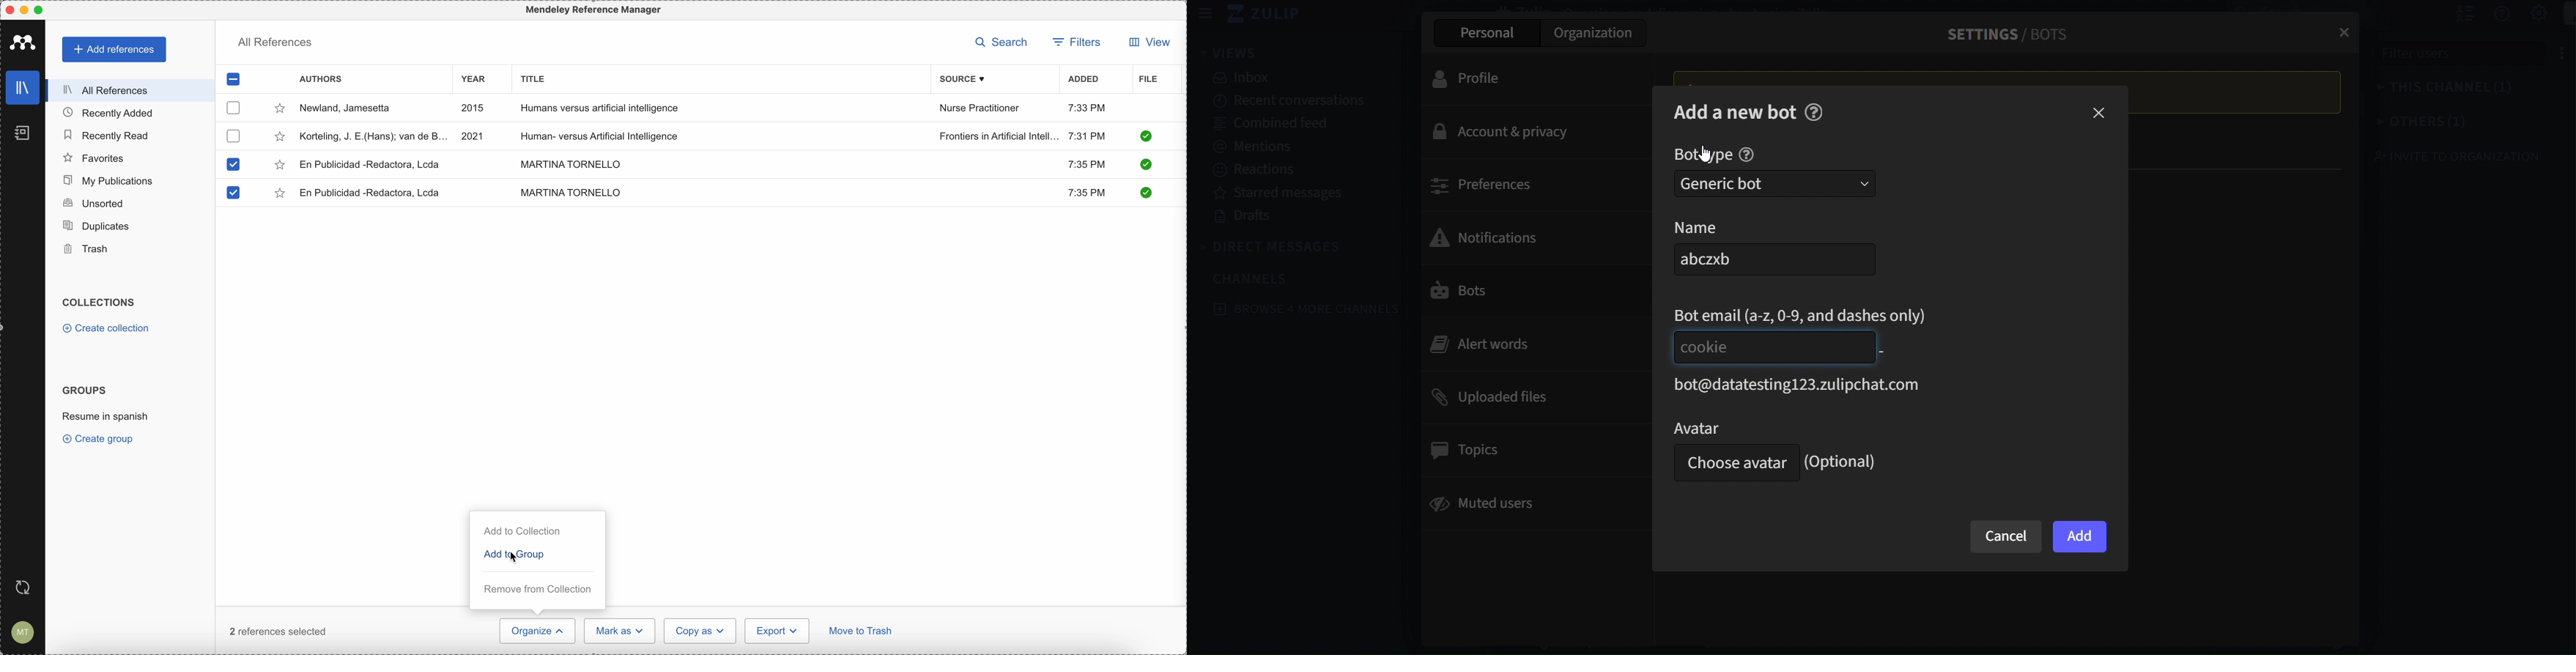  I want to click on favorites, so click(94, 158).